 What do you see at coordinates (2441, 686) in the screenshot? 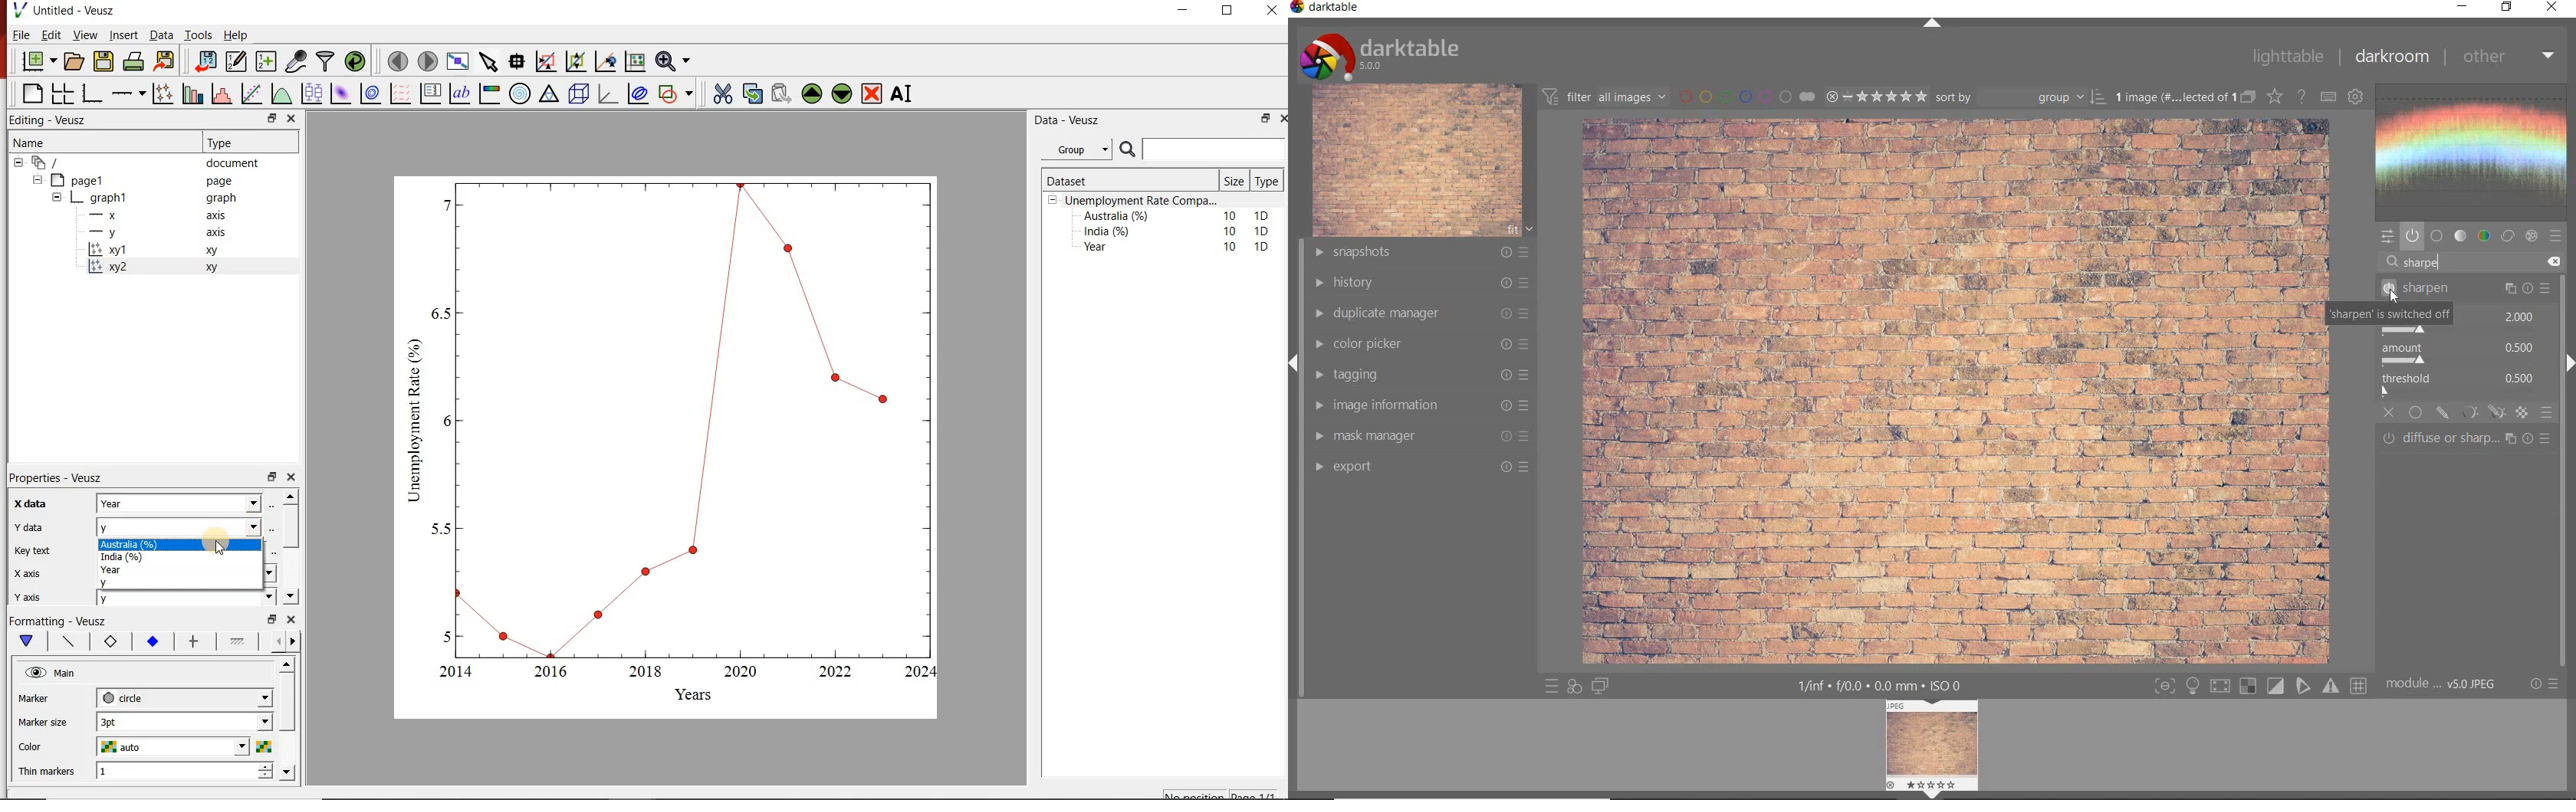
I see `module ...v5.0 JPEG` at bounding box center [2441, 686].